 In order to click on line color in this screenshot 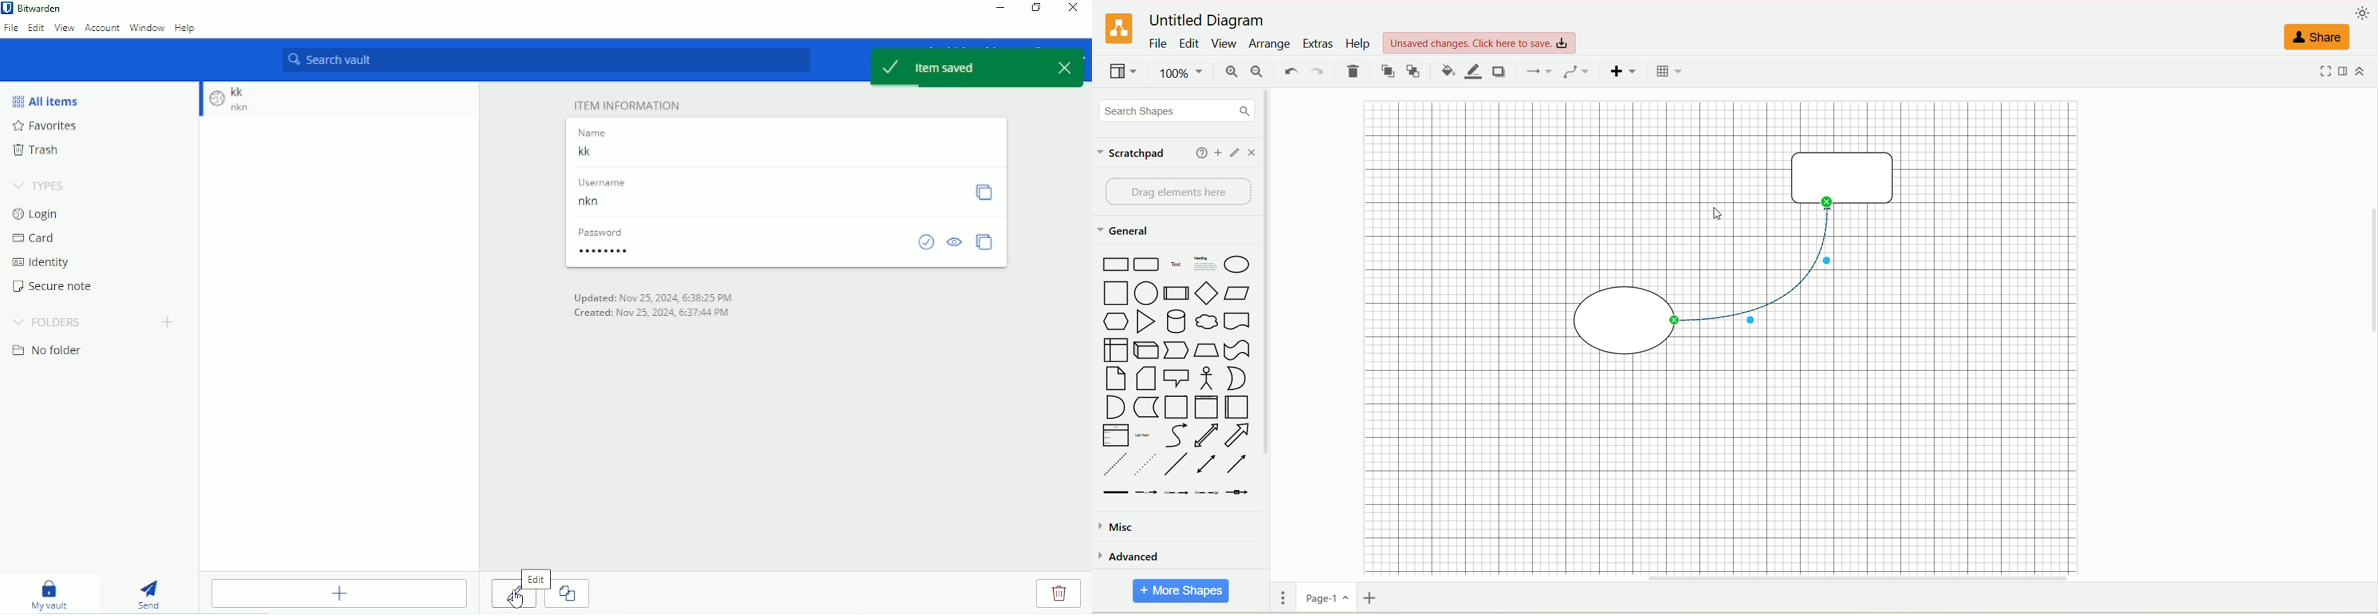, I will do `click(1473, 72)`.